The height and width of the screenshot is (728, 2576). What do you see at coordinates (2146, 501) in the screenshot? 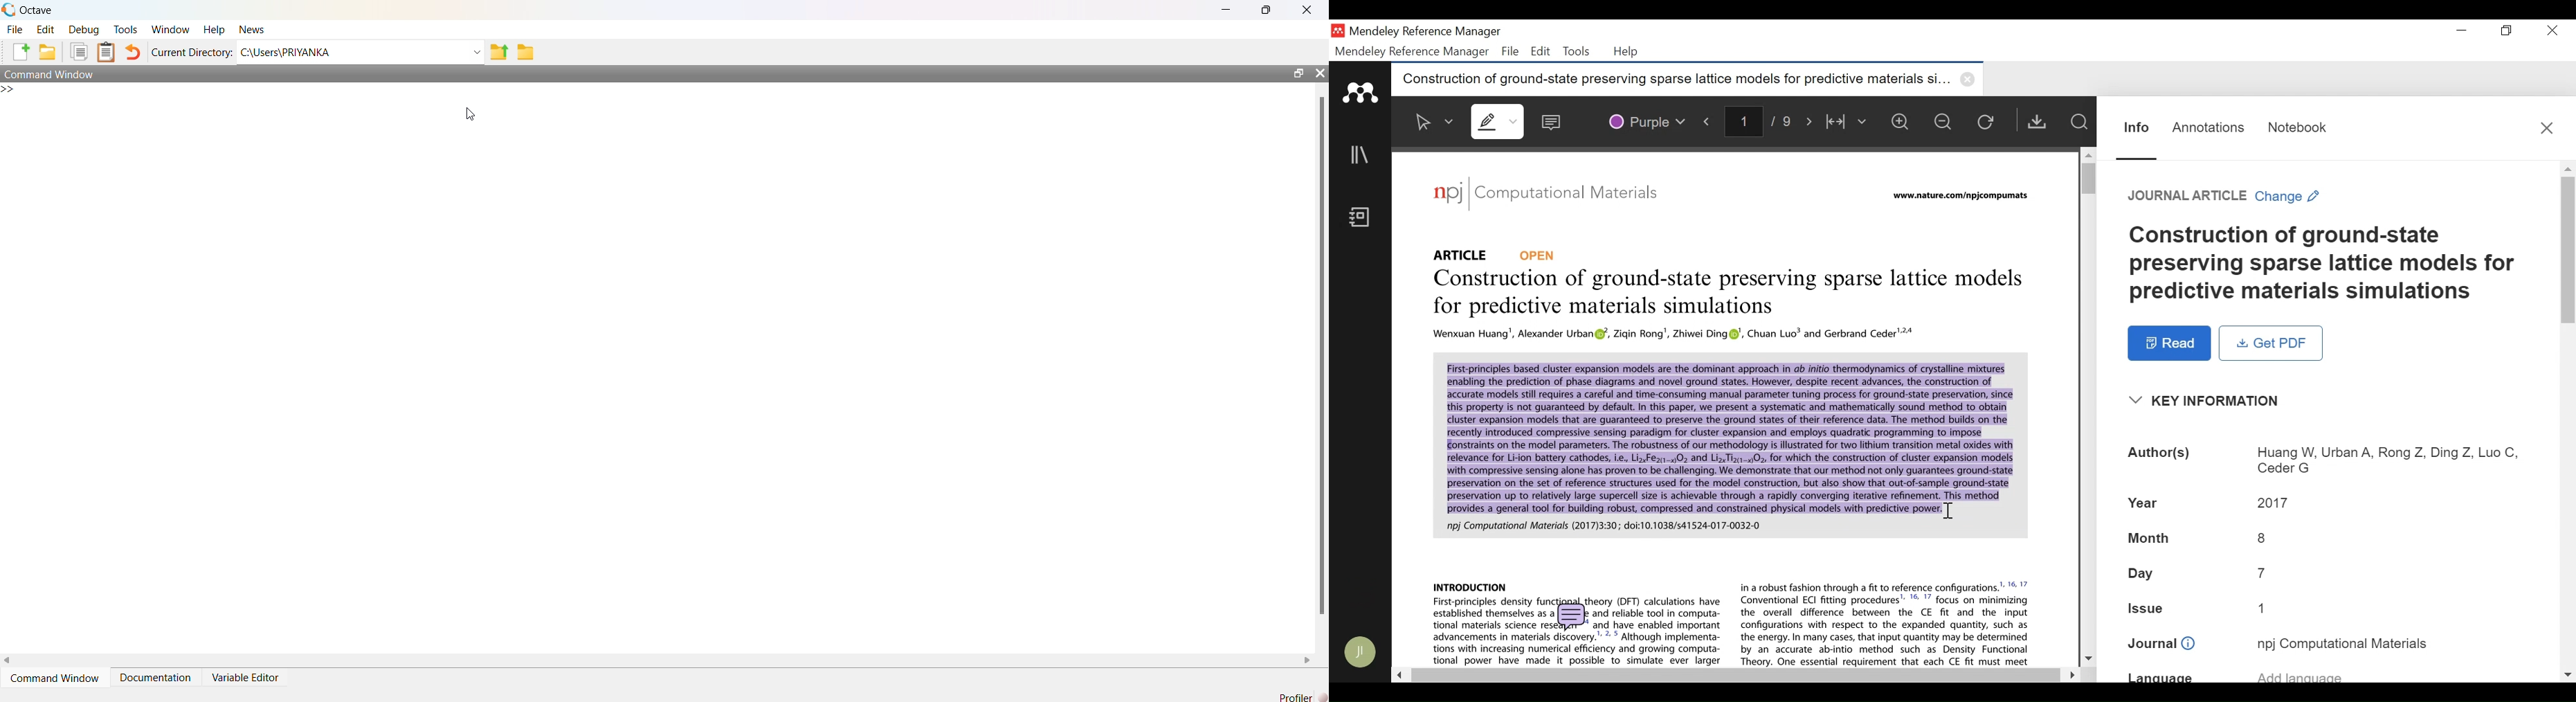
I see `Year` at bounding box center [2146, 501].